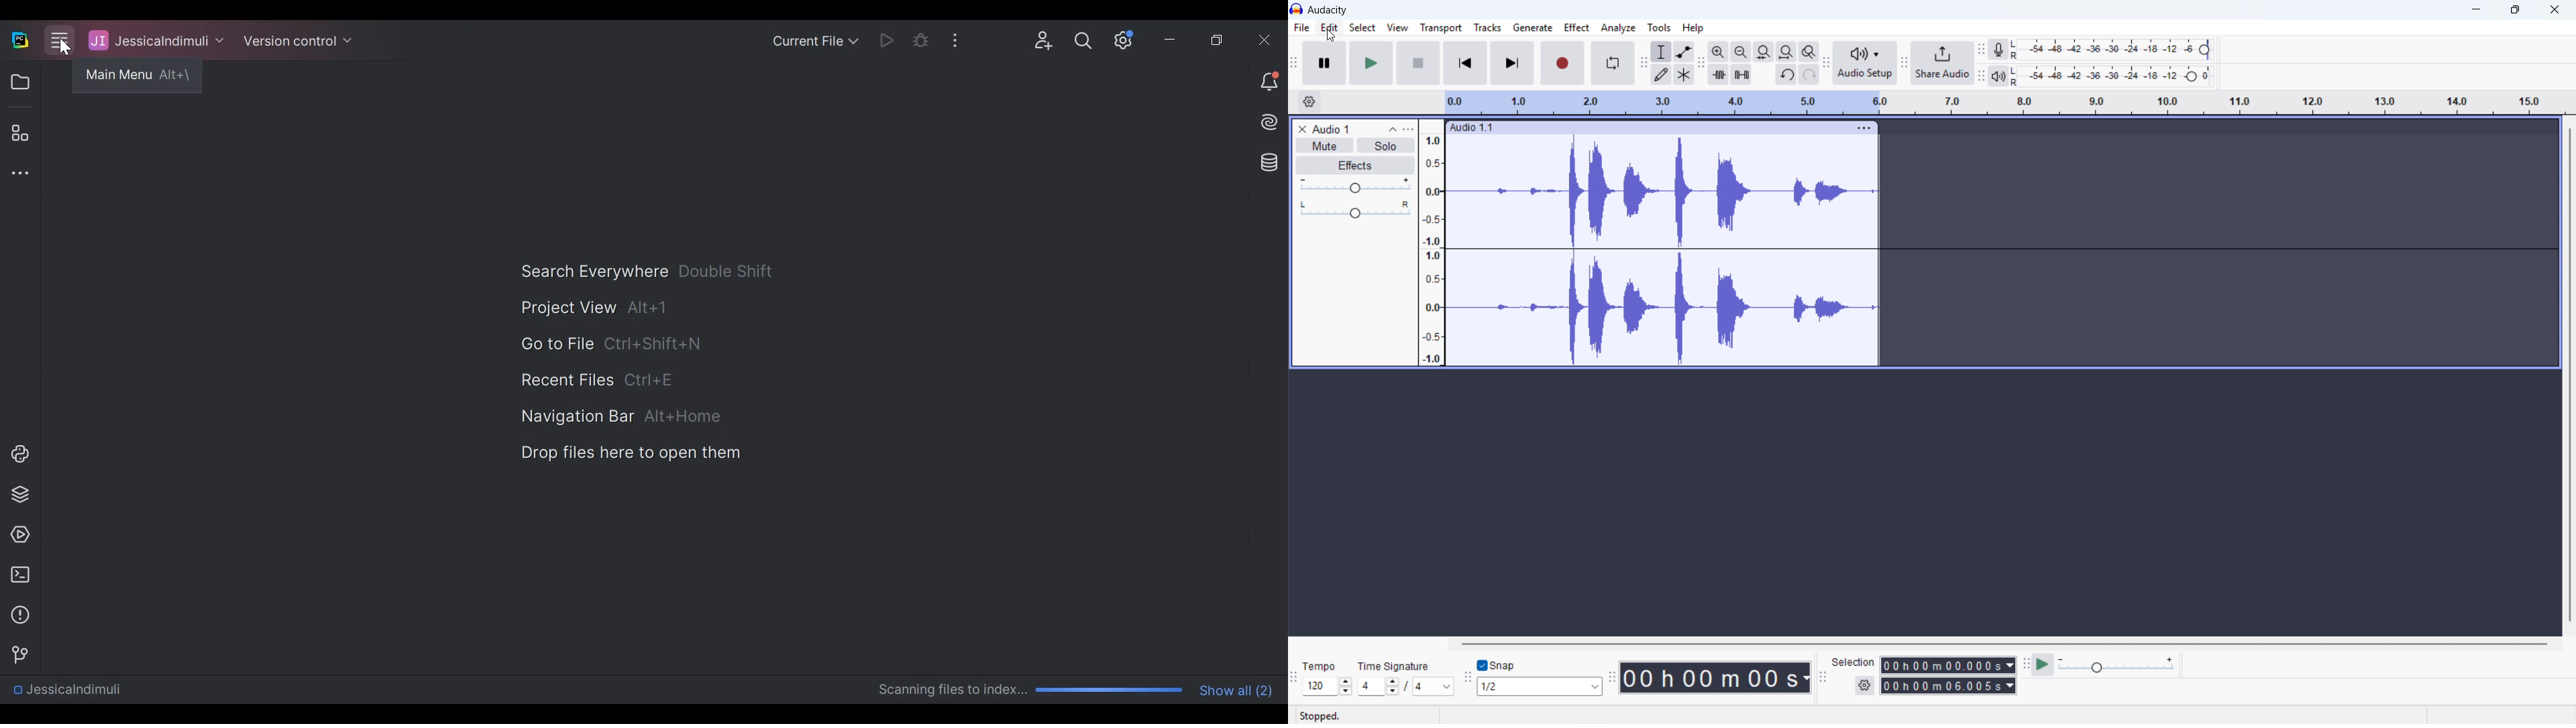 This screenshot has height=728, width=2576. What do you see at coordinates (1322, 666) in the screenshot?
I see `tempo` at bounding box center [1322, 666].